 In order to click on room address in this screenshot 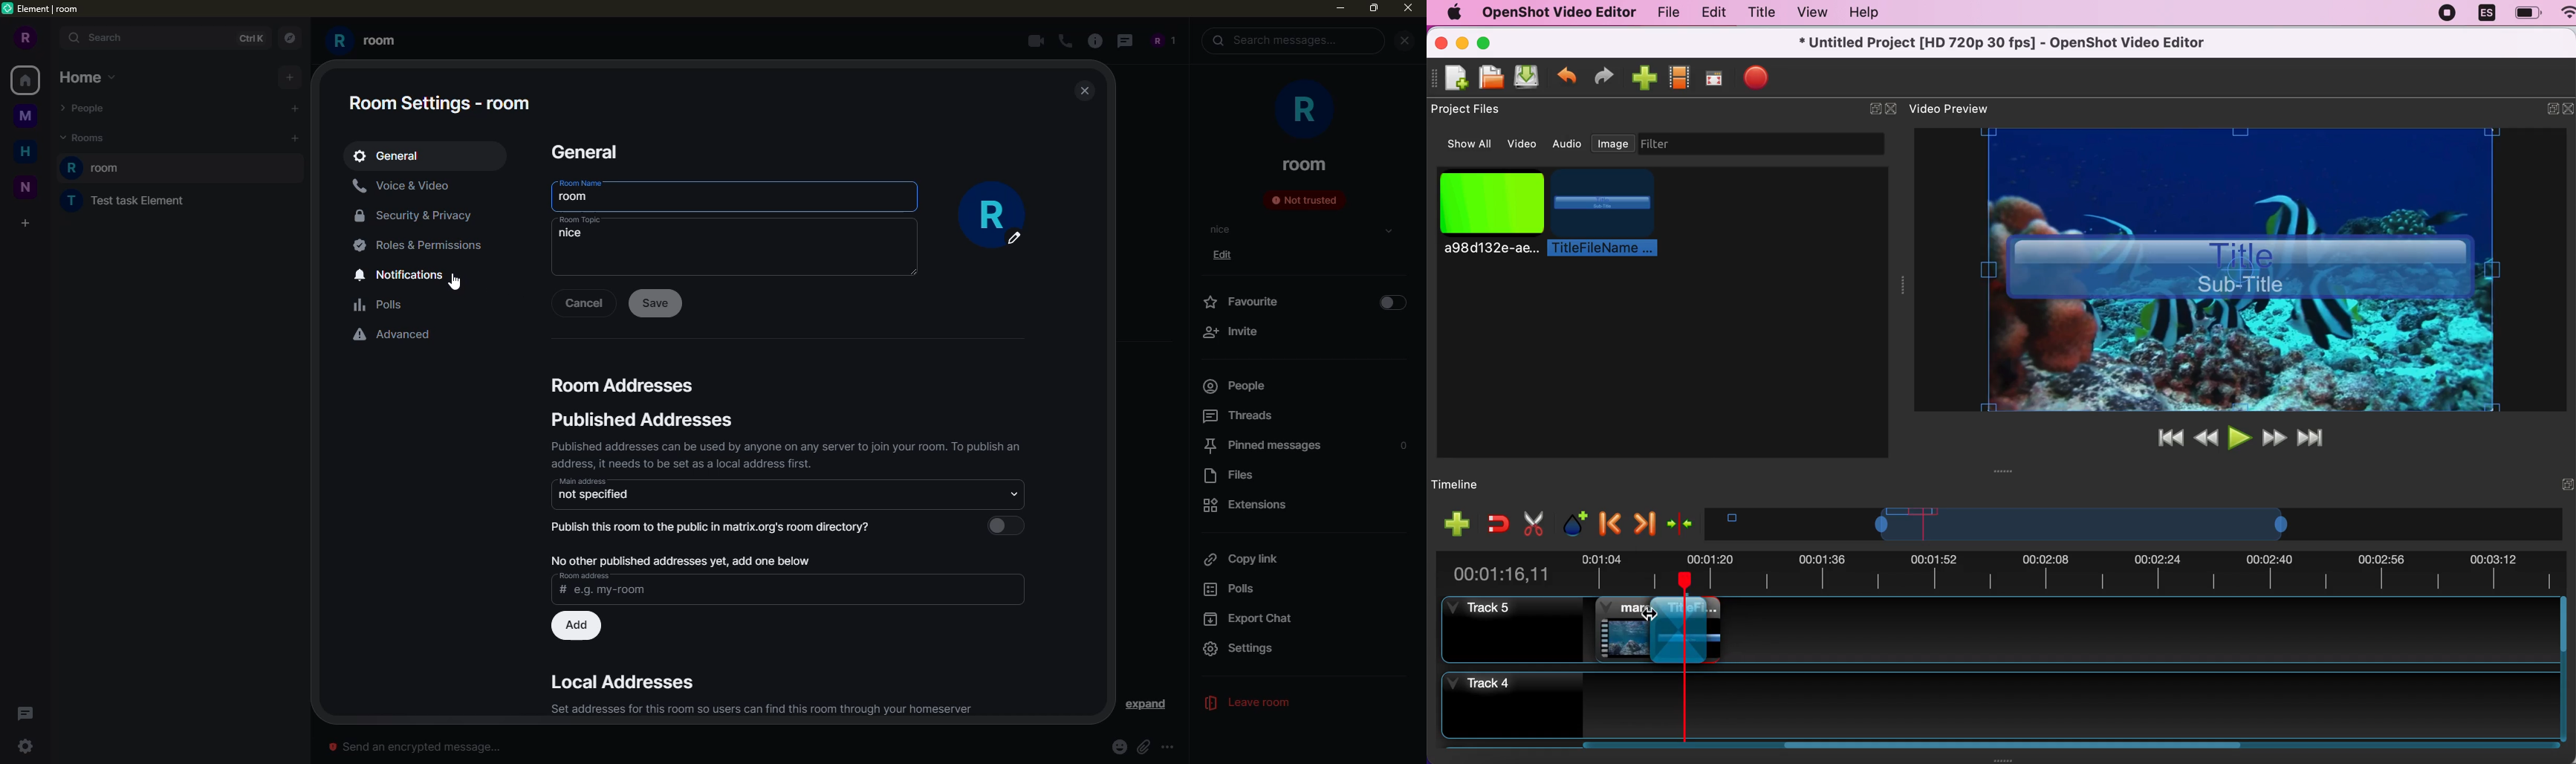, I will do `click(586, 574)`.